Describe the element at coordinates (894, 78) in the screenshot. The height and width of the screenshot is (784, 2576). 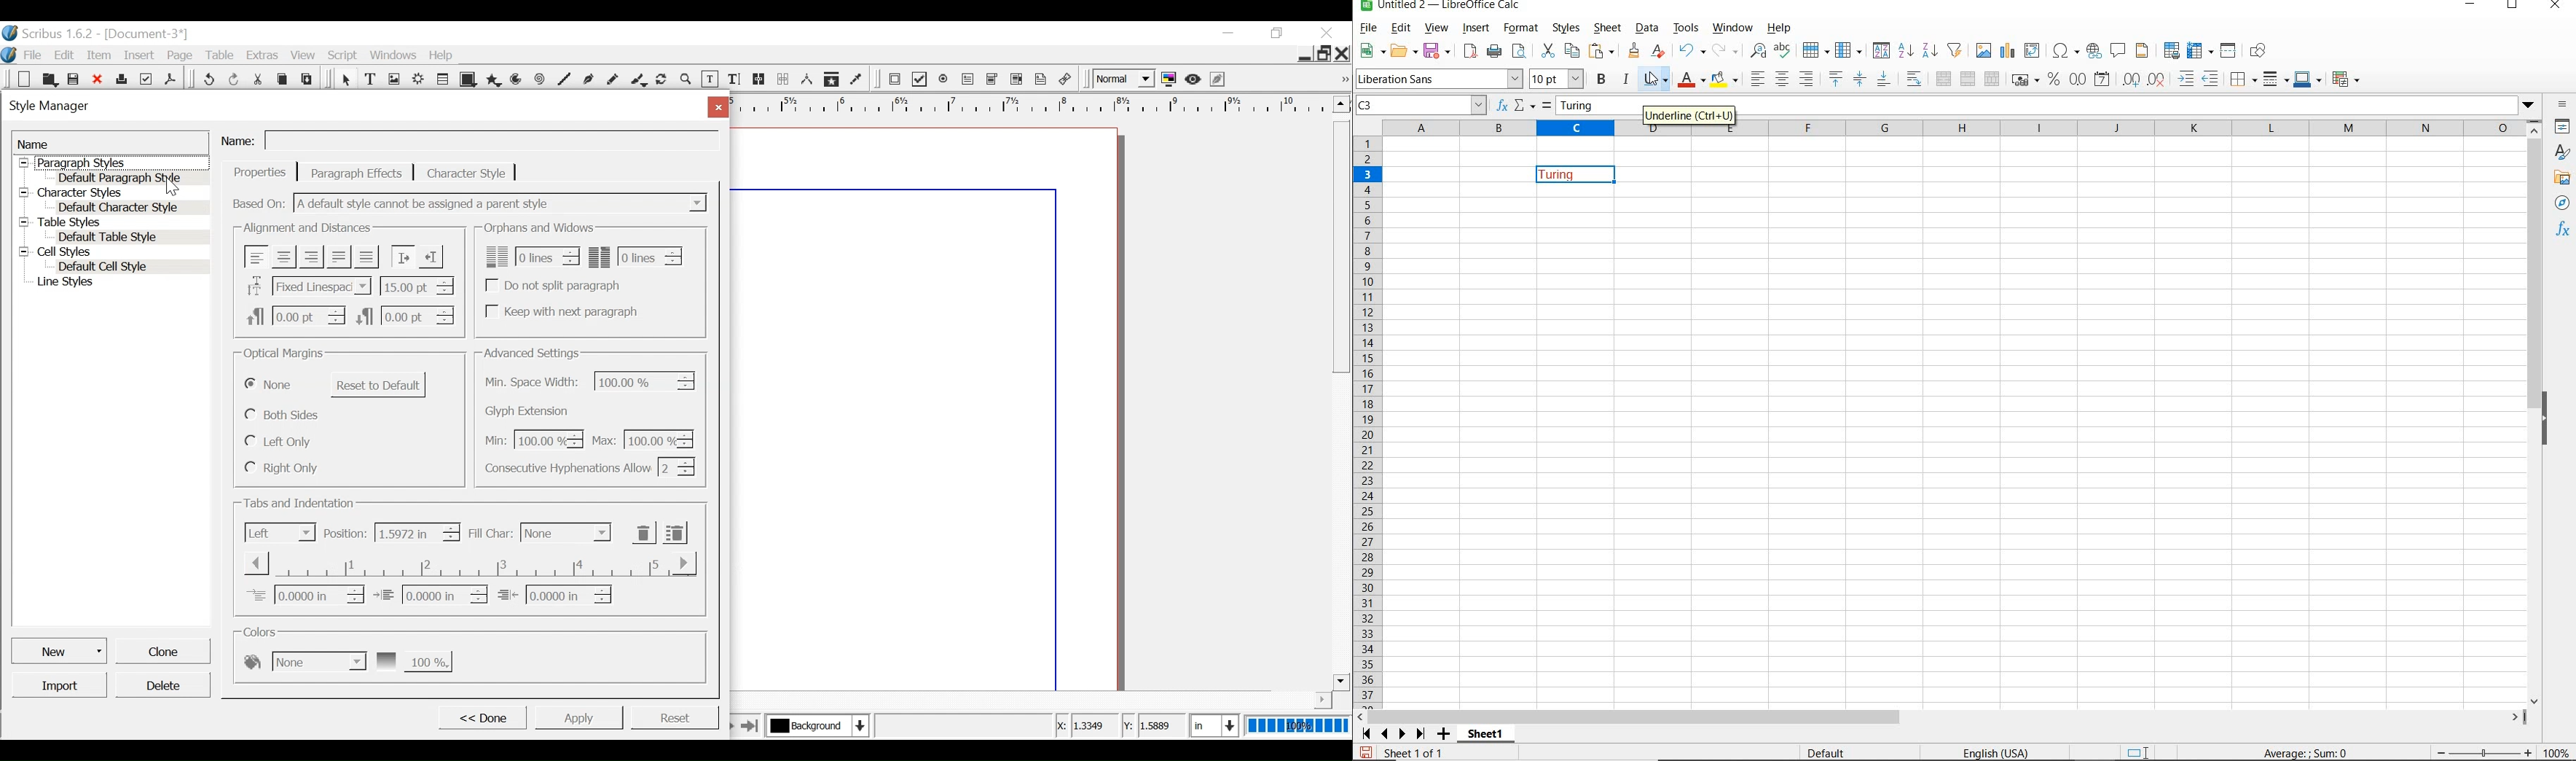
I see `PDF Push Button` at that location.